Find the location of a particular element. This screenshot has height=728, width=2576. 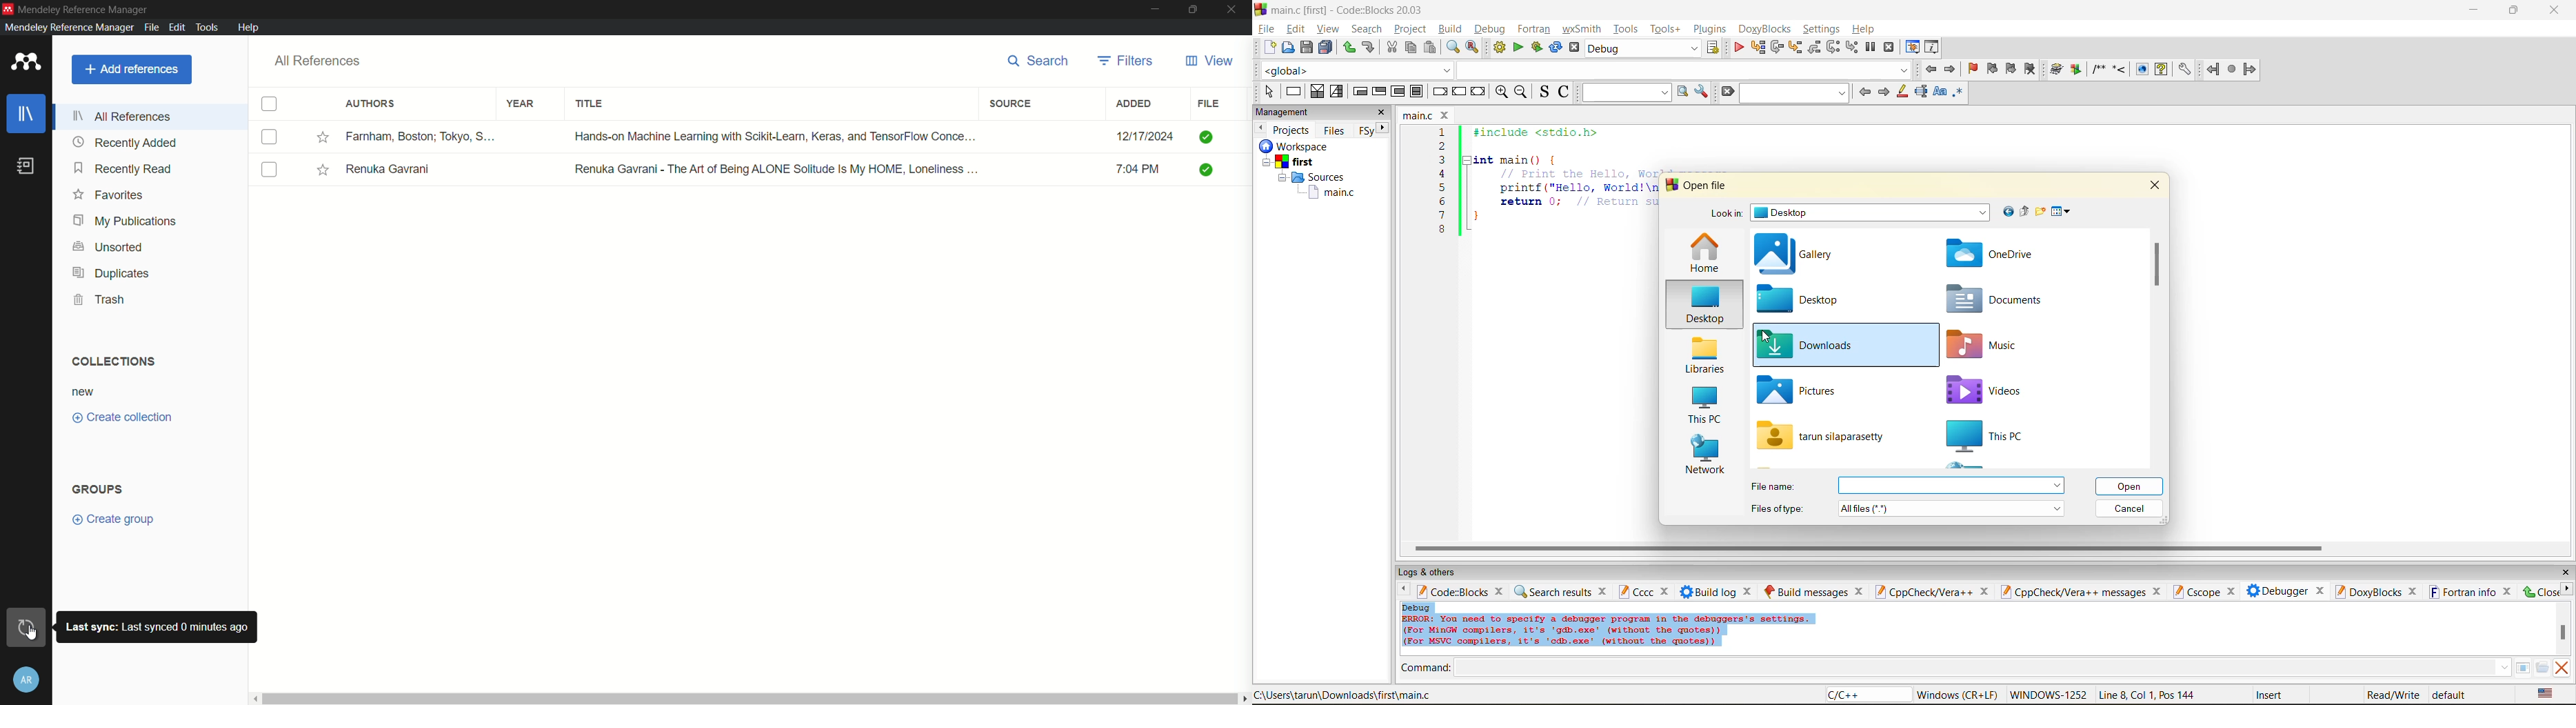

back is located at coordinates (2214, 69).